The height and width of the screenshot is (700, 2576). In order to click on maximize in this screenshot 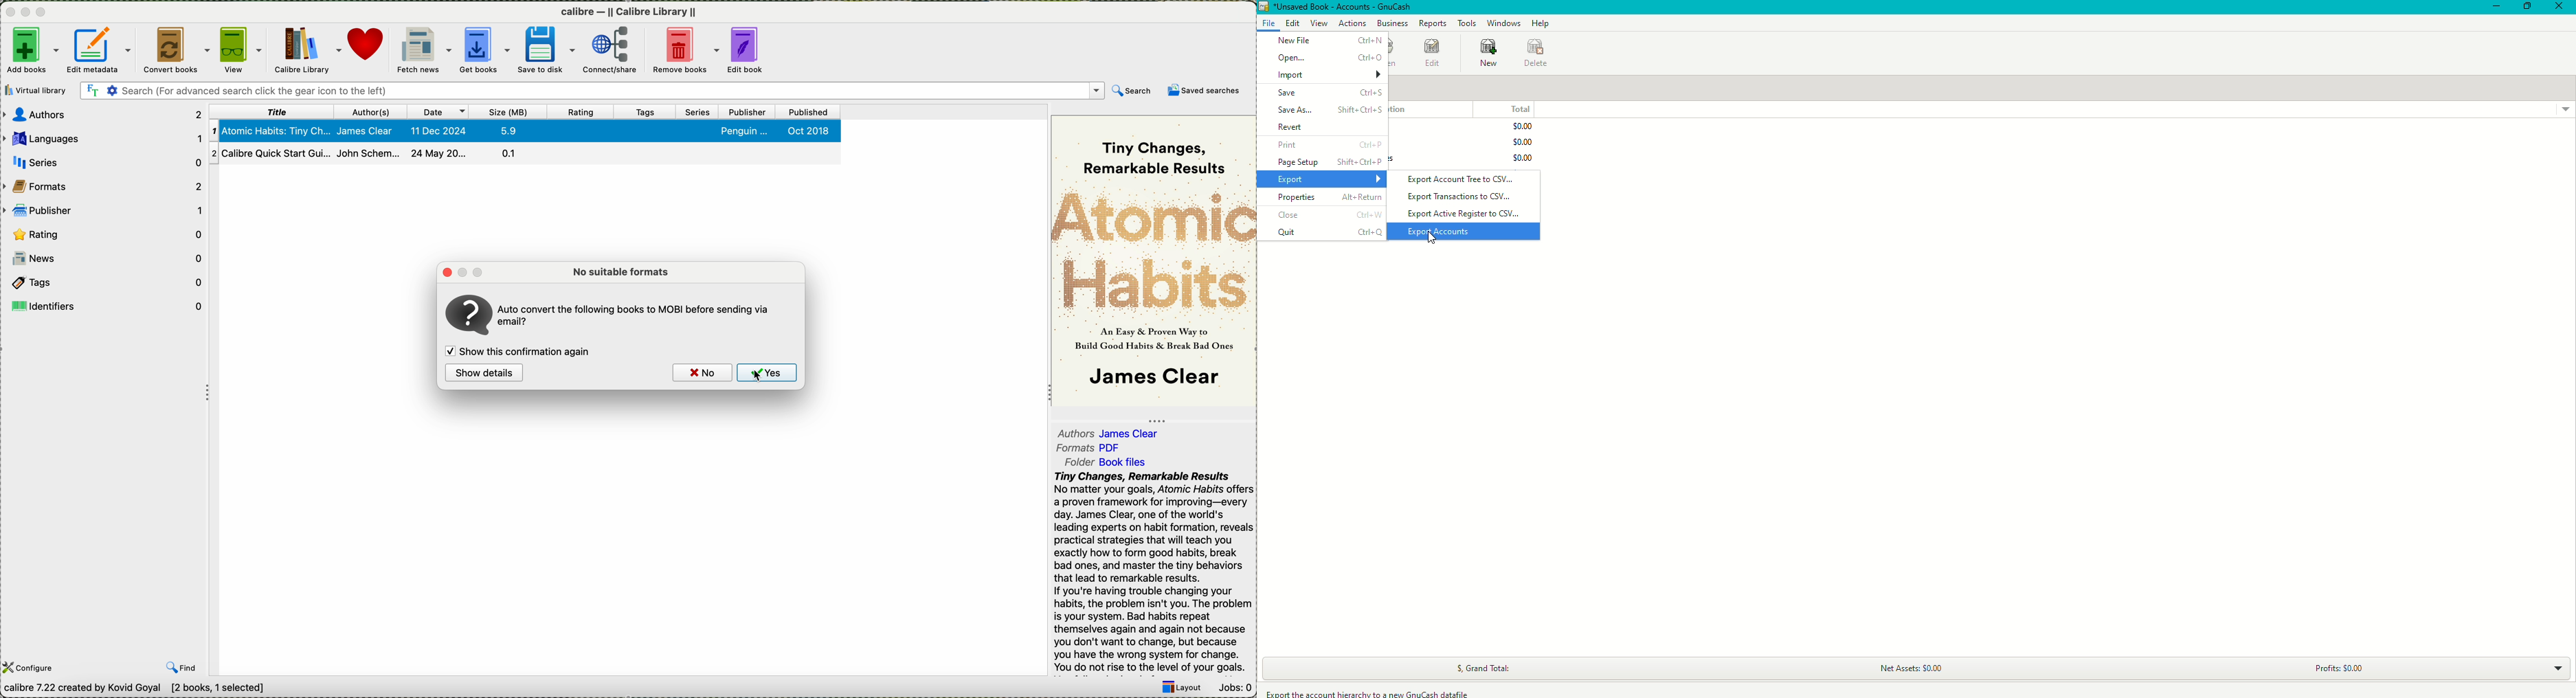, I will do `click(43, 12)`.